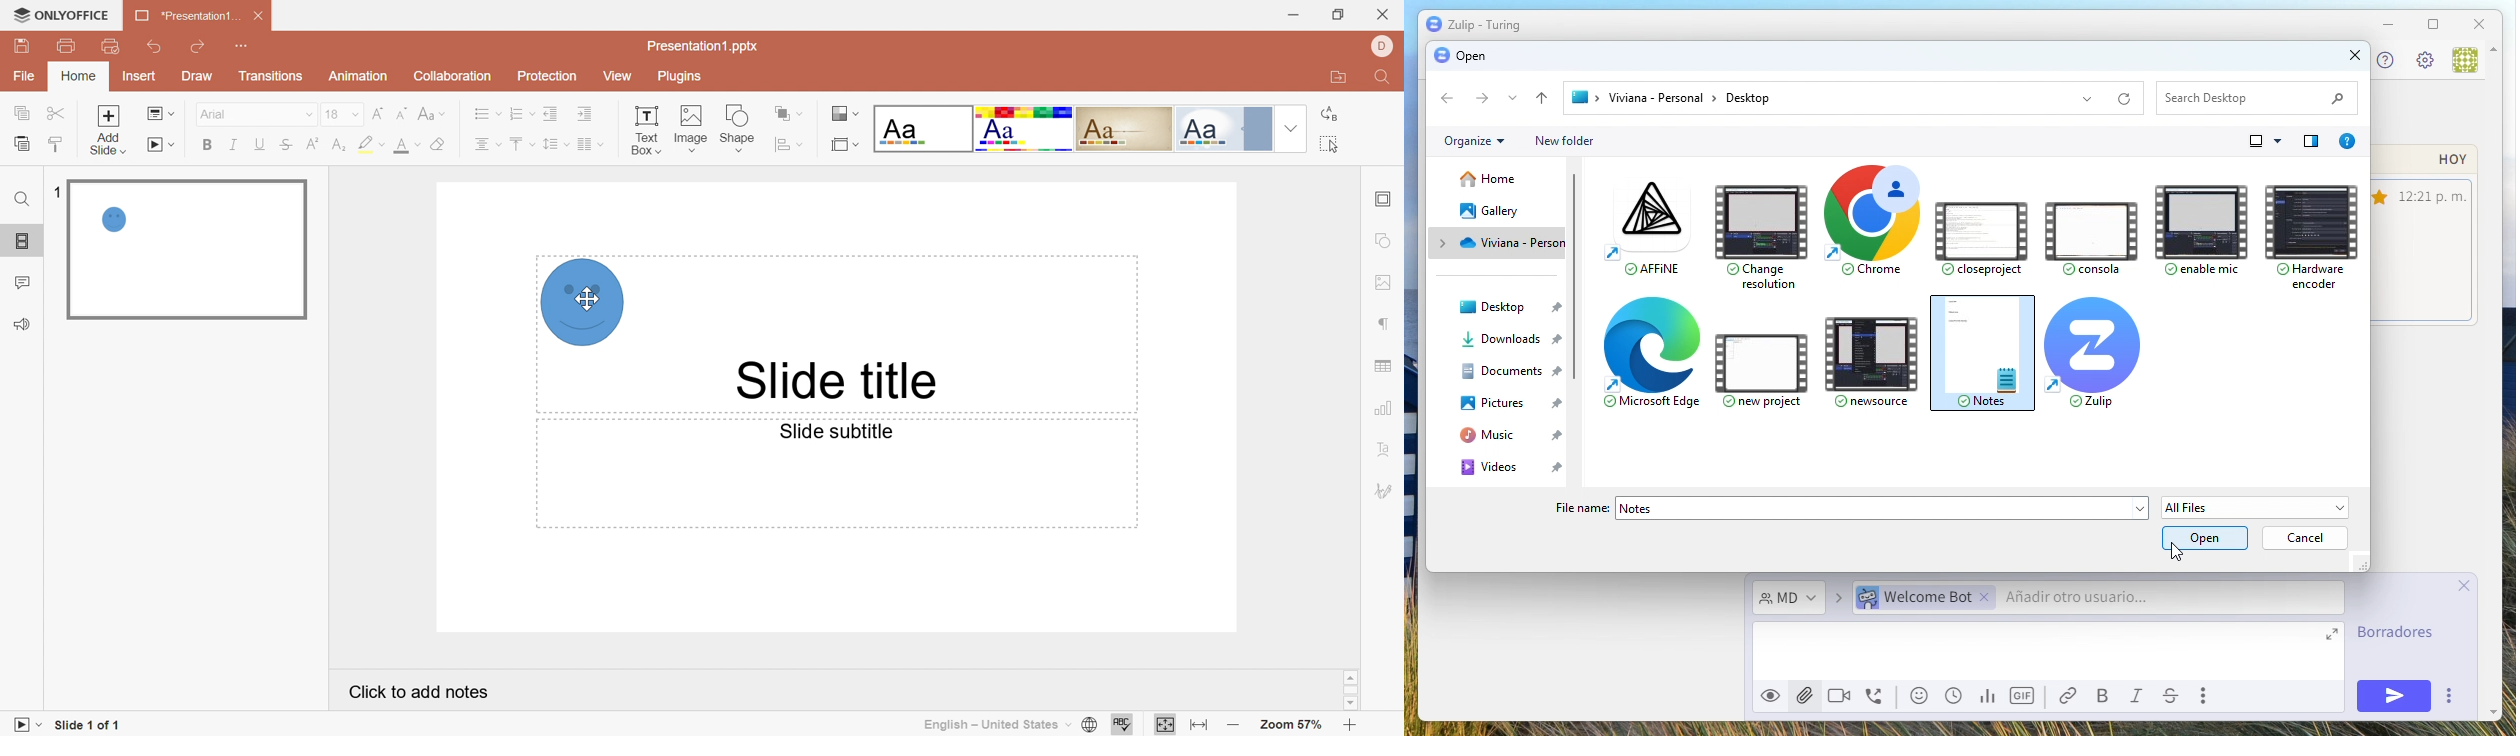 The height and width of the screenshot is (756, 2520). I want to click on Blank, so click(923, 129).